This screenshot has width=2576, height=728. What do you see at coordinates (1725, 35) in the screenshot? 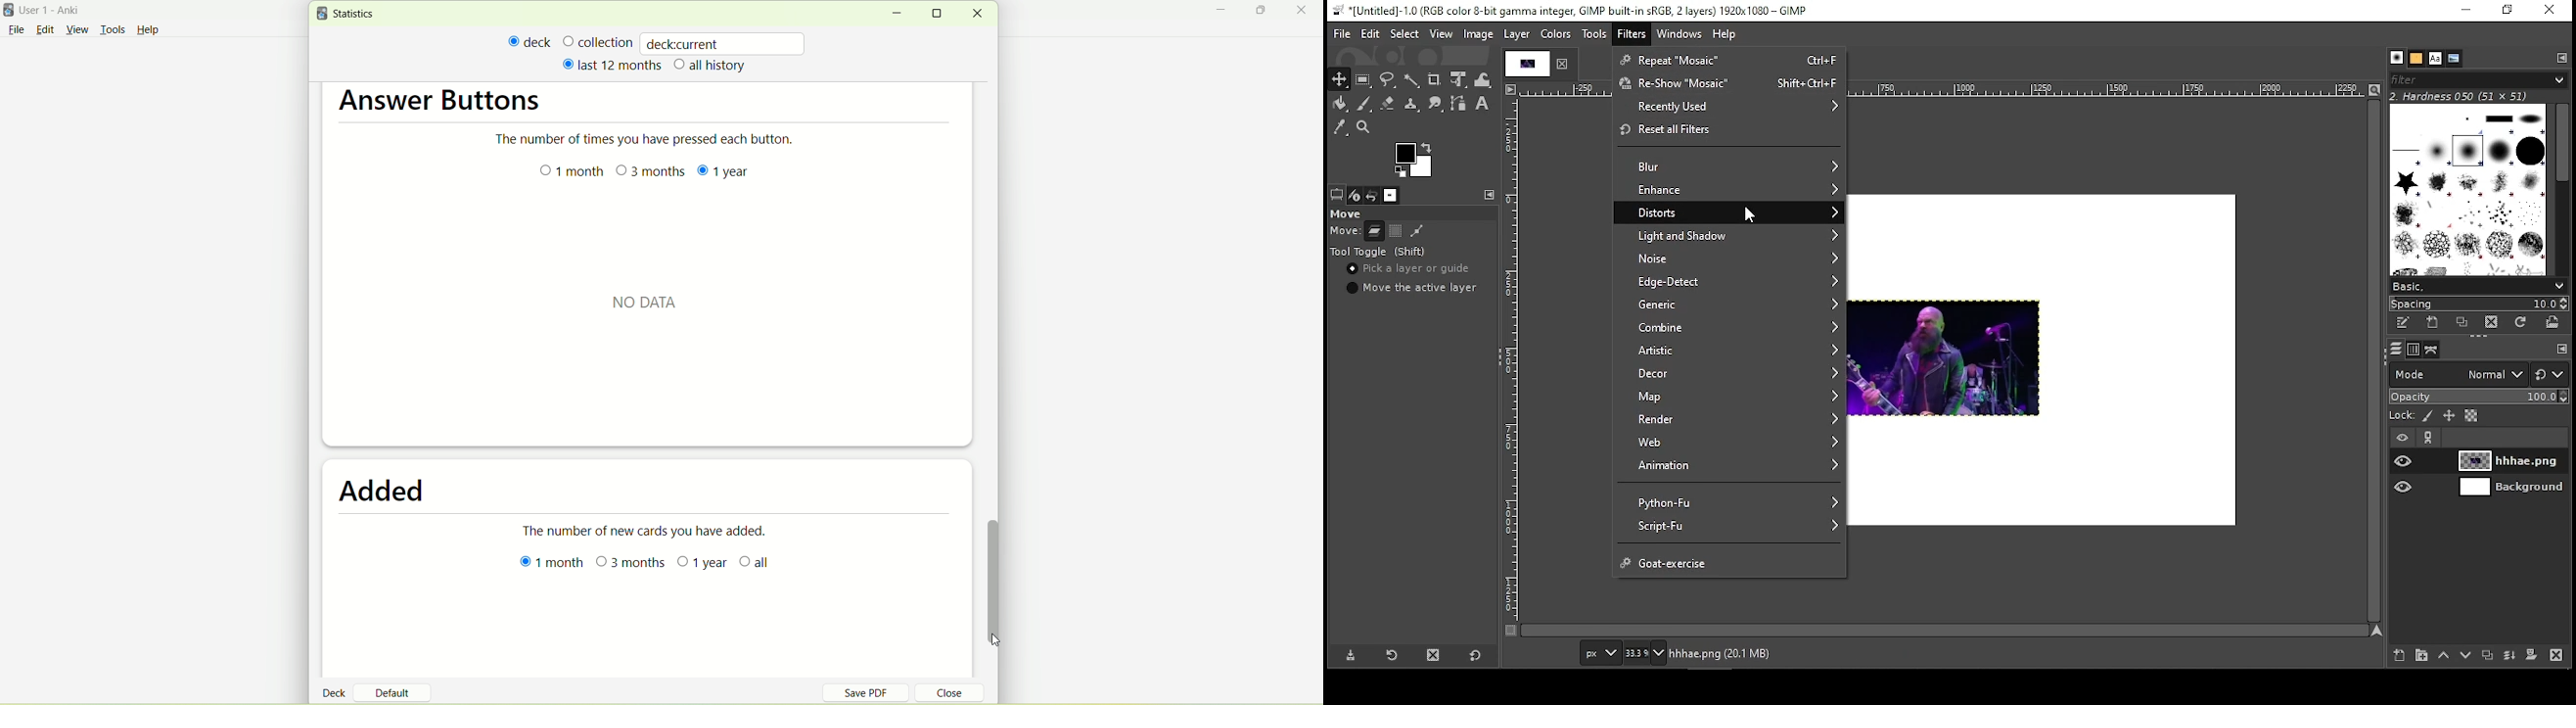
I see `help` at bounding box center [1725, 35].